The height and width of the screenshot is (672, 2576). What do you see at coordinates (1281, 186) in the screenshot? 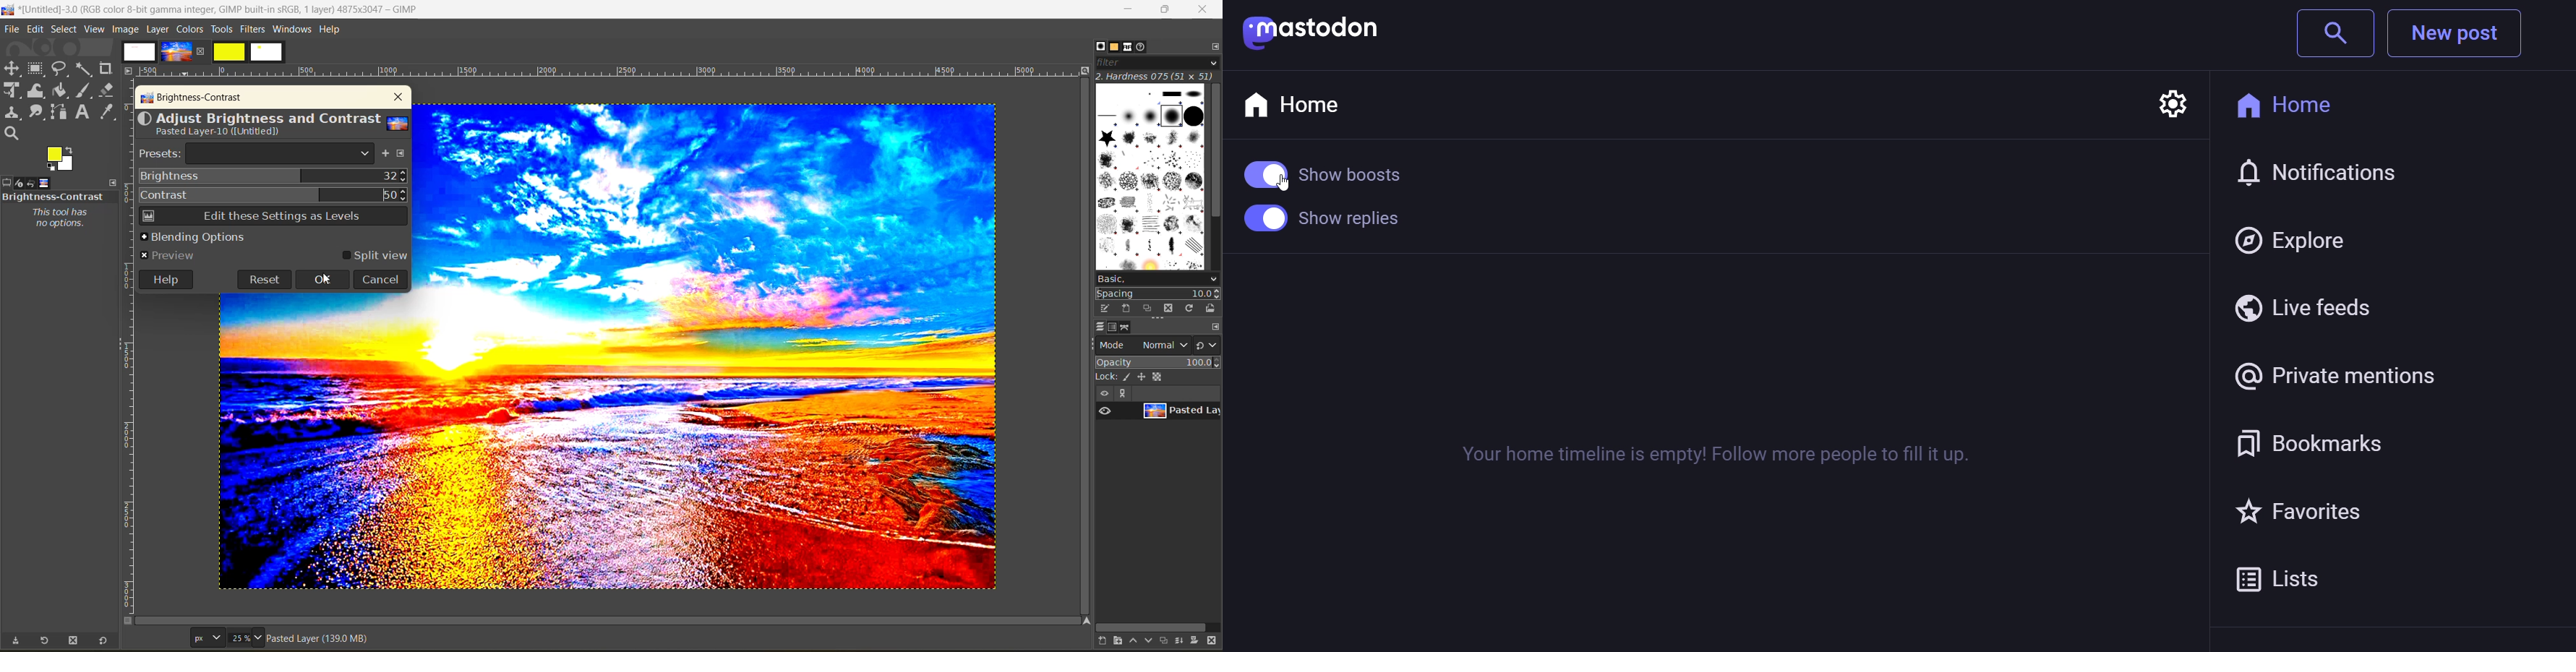
I see `Cursor` at bounding box center [1281, 186].